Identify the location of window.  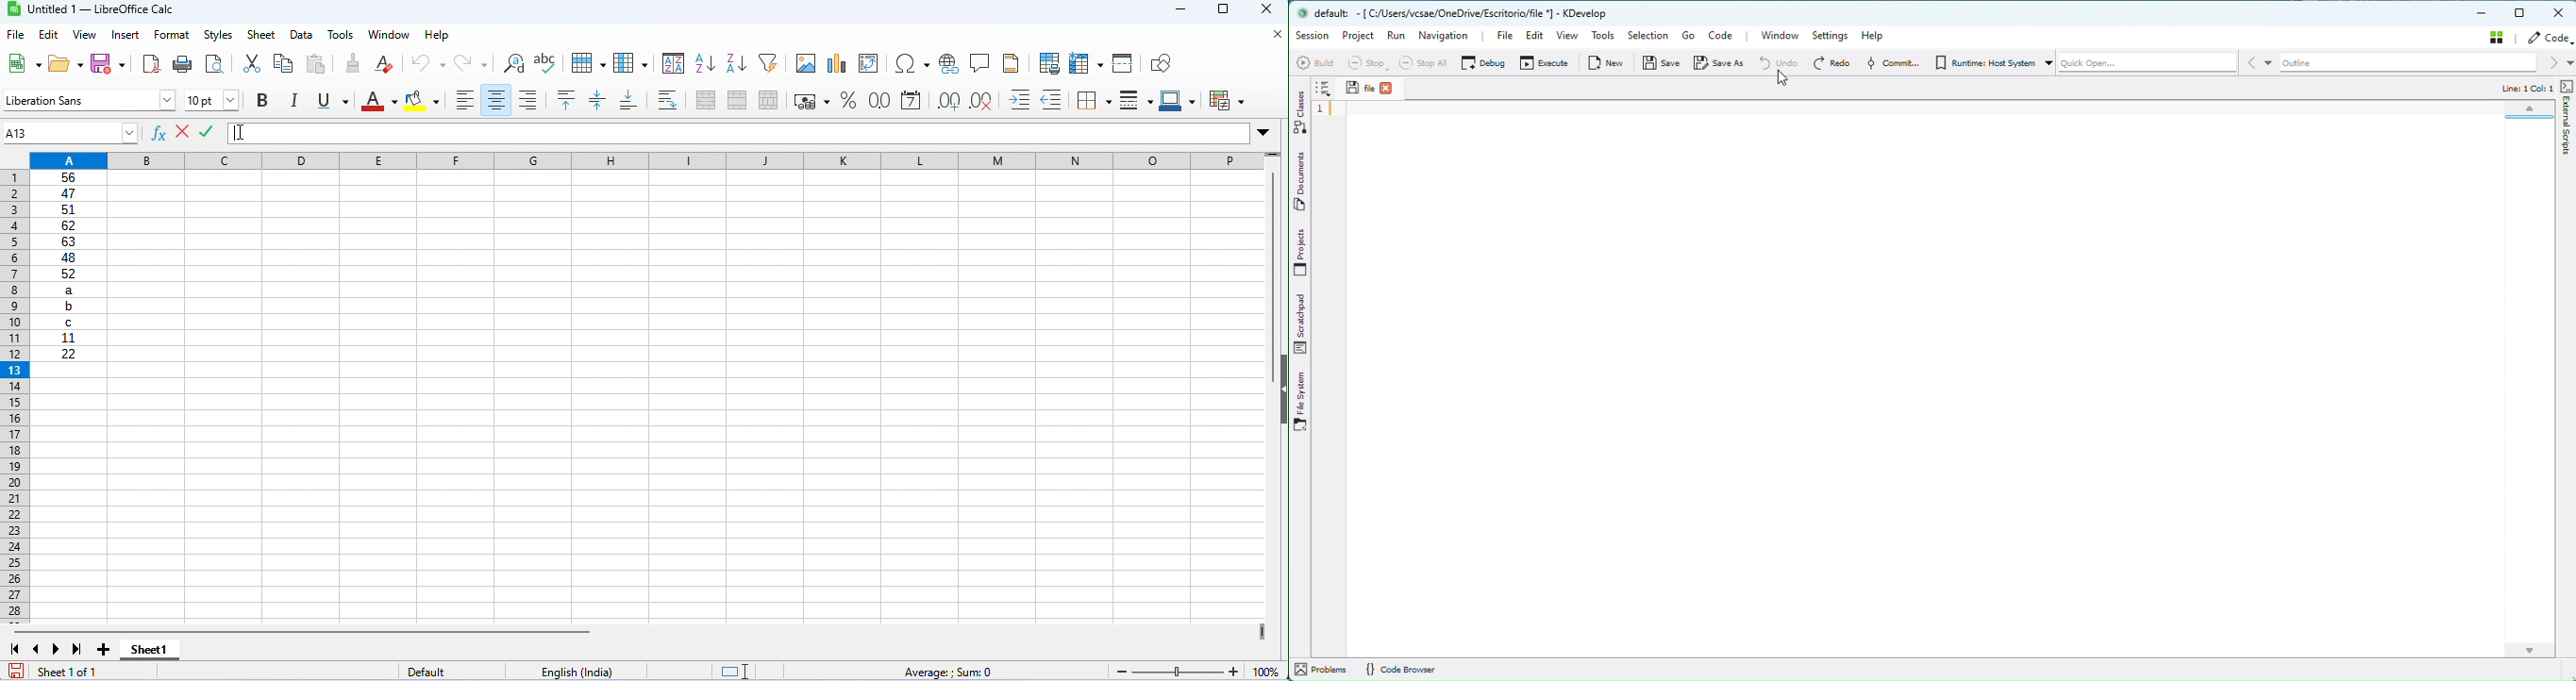
(390, 36).